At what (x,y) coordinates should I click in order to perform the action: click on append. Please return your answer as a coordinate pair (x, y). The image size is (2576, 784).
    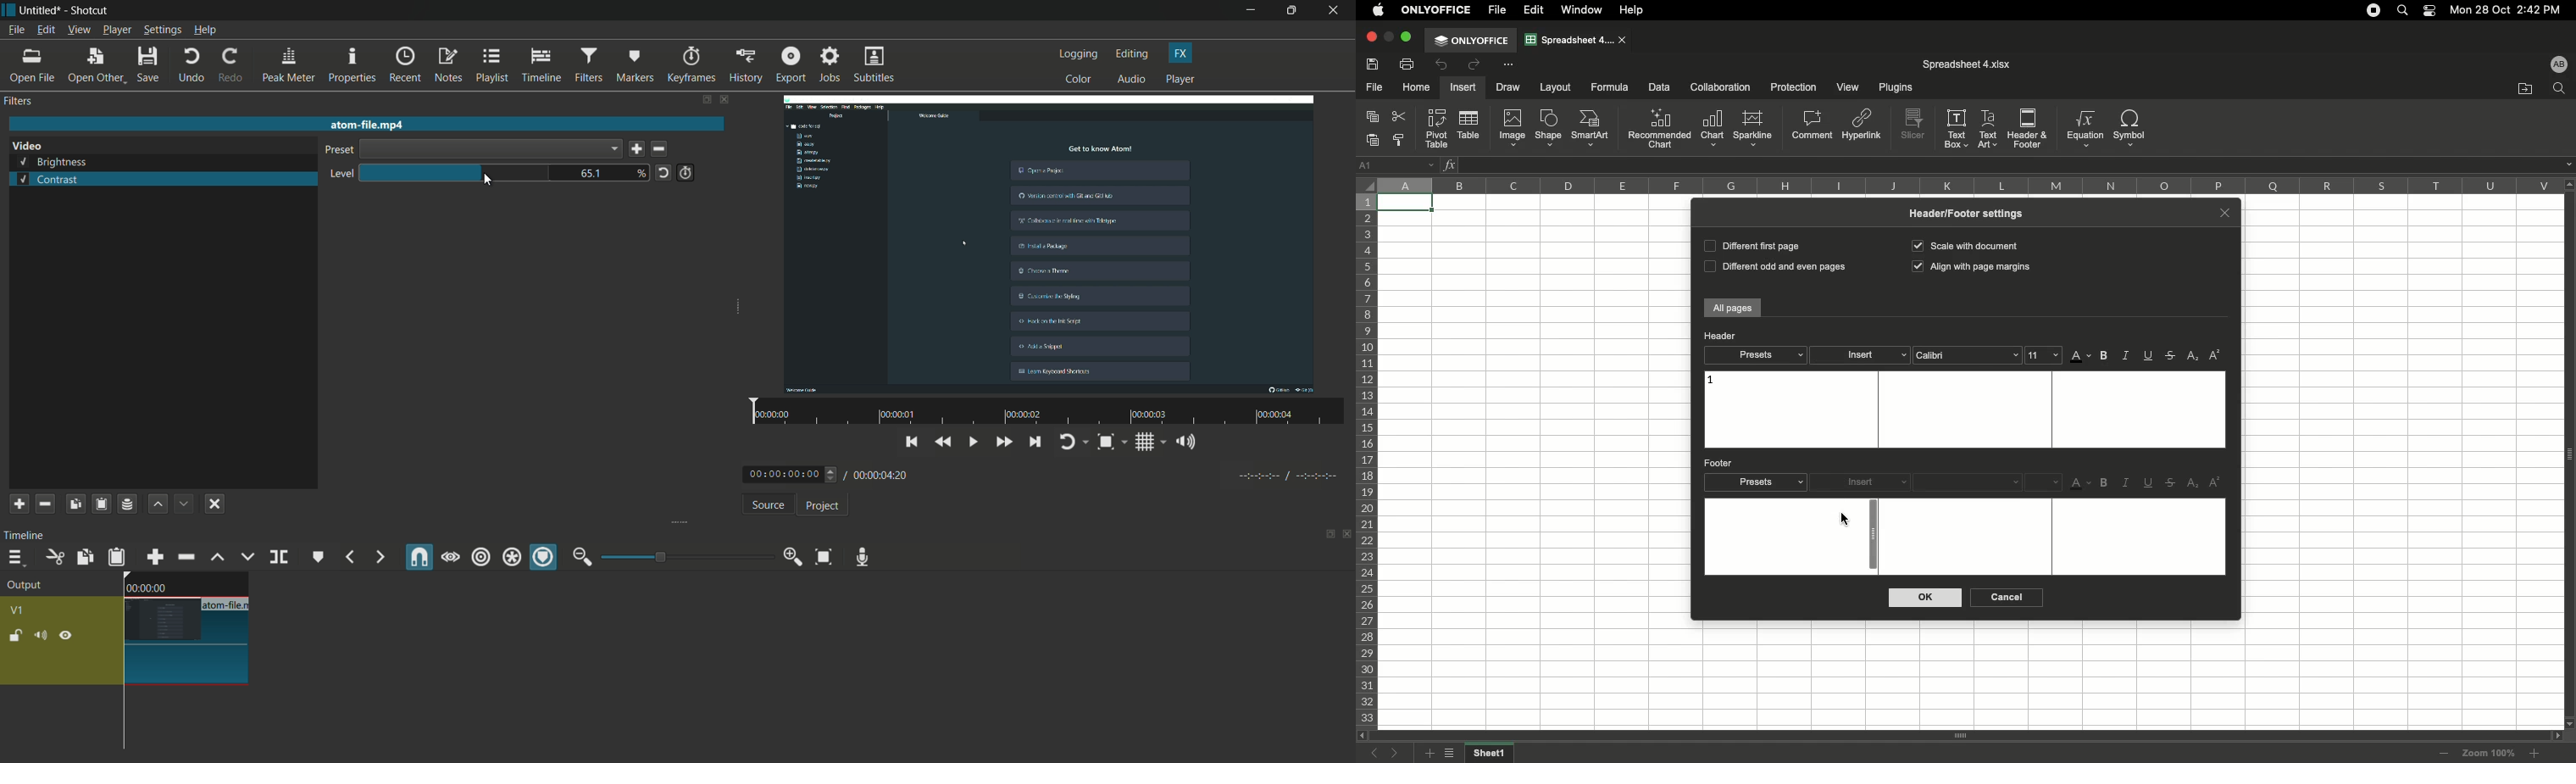
    Looking at the image, I should click on (153, 557).